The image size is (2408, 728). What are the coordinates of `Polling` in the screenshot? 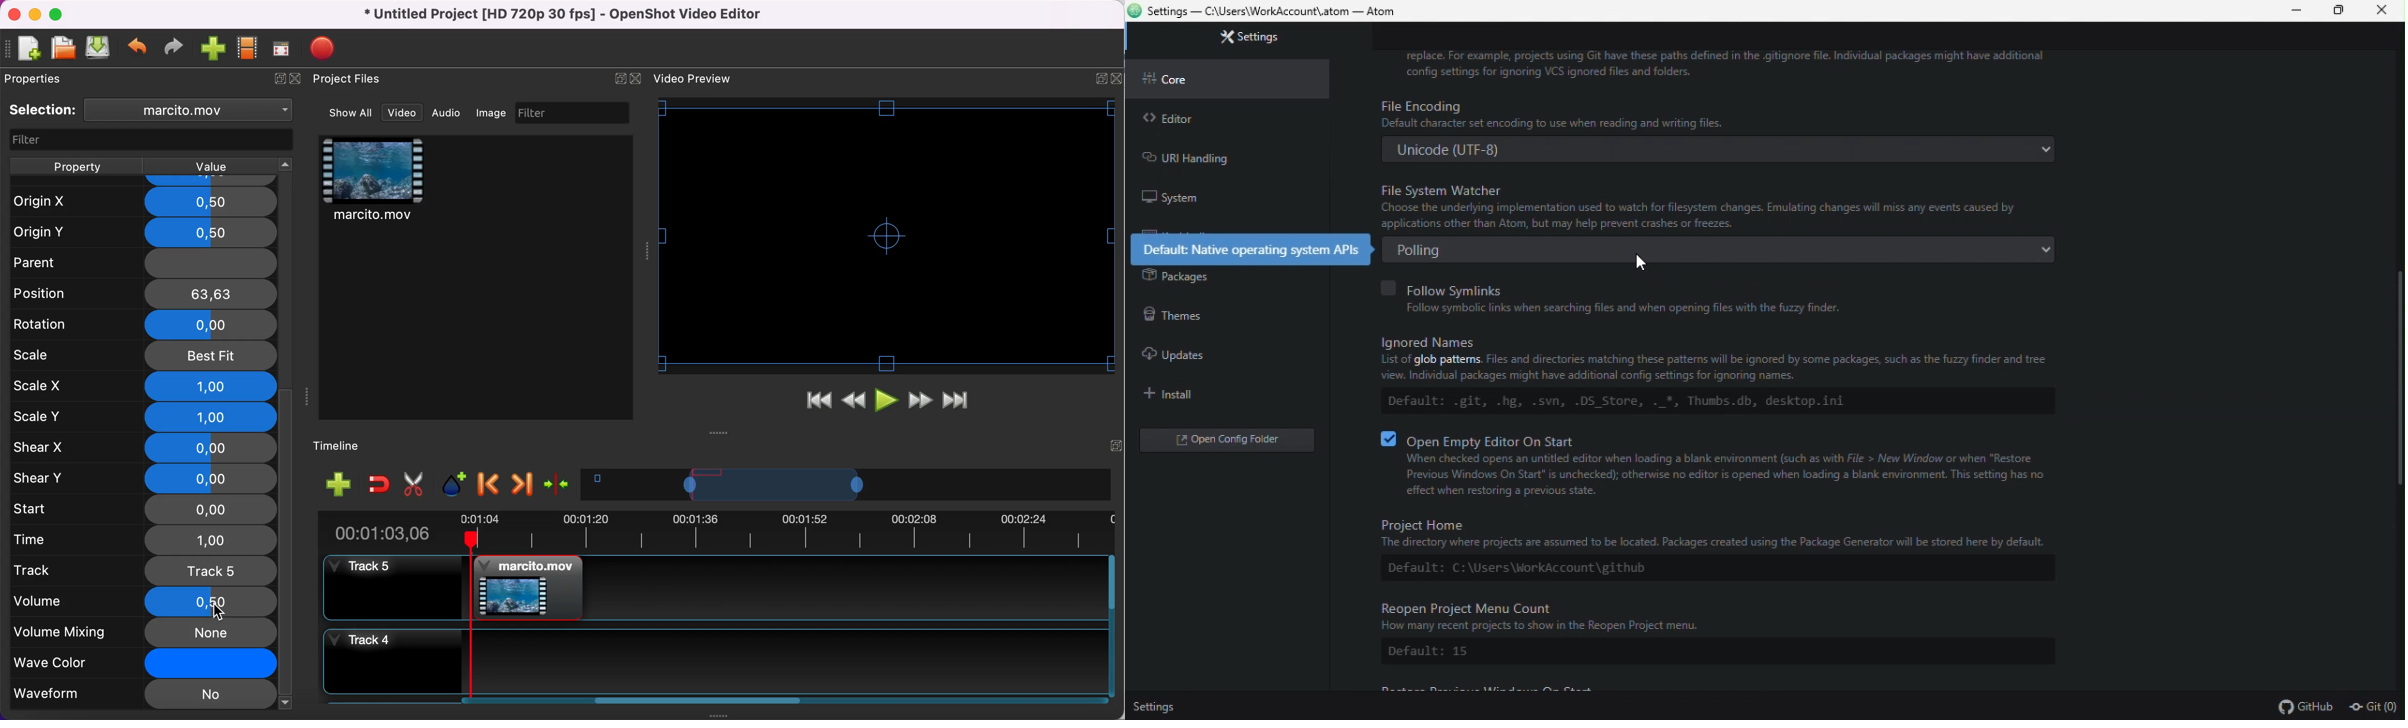 It's located at (1724, 250).